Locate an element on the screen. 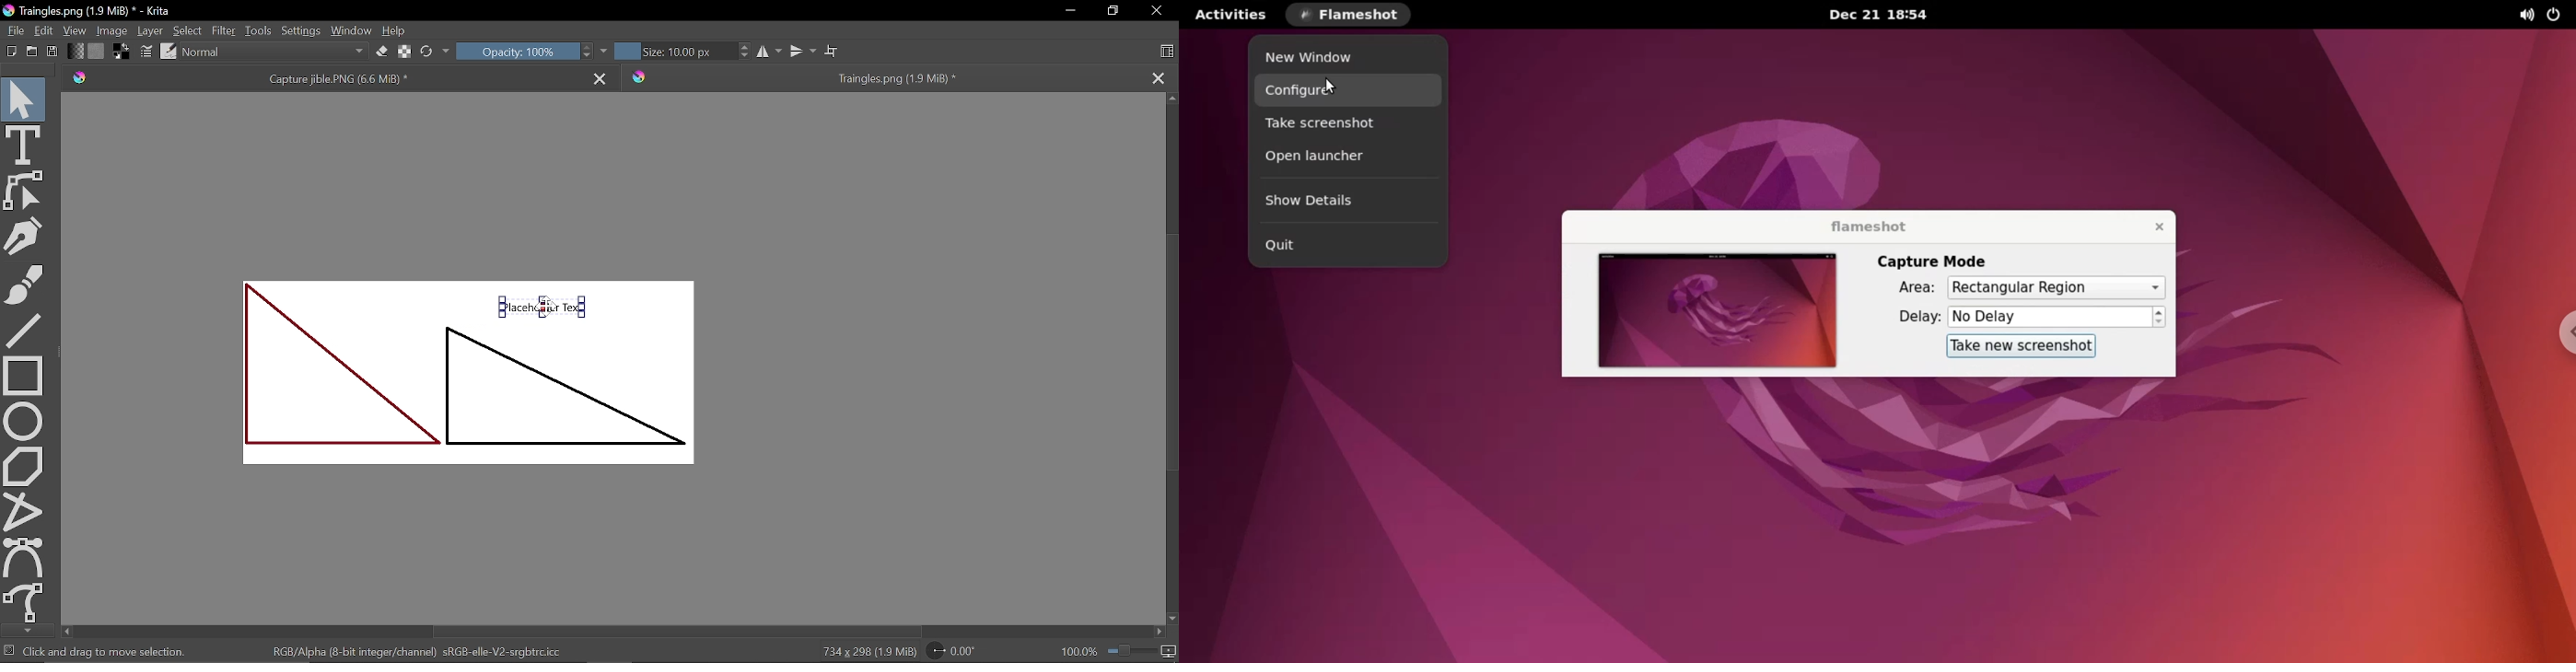  Minimize is located at coordinates (1072, 10).